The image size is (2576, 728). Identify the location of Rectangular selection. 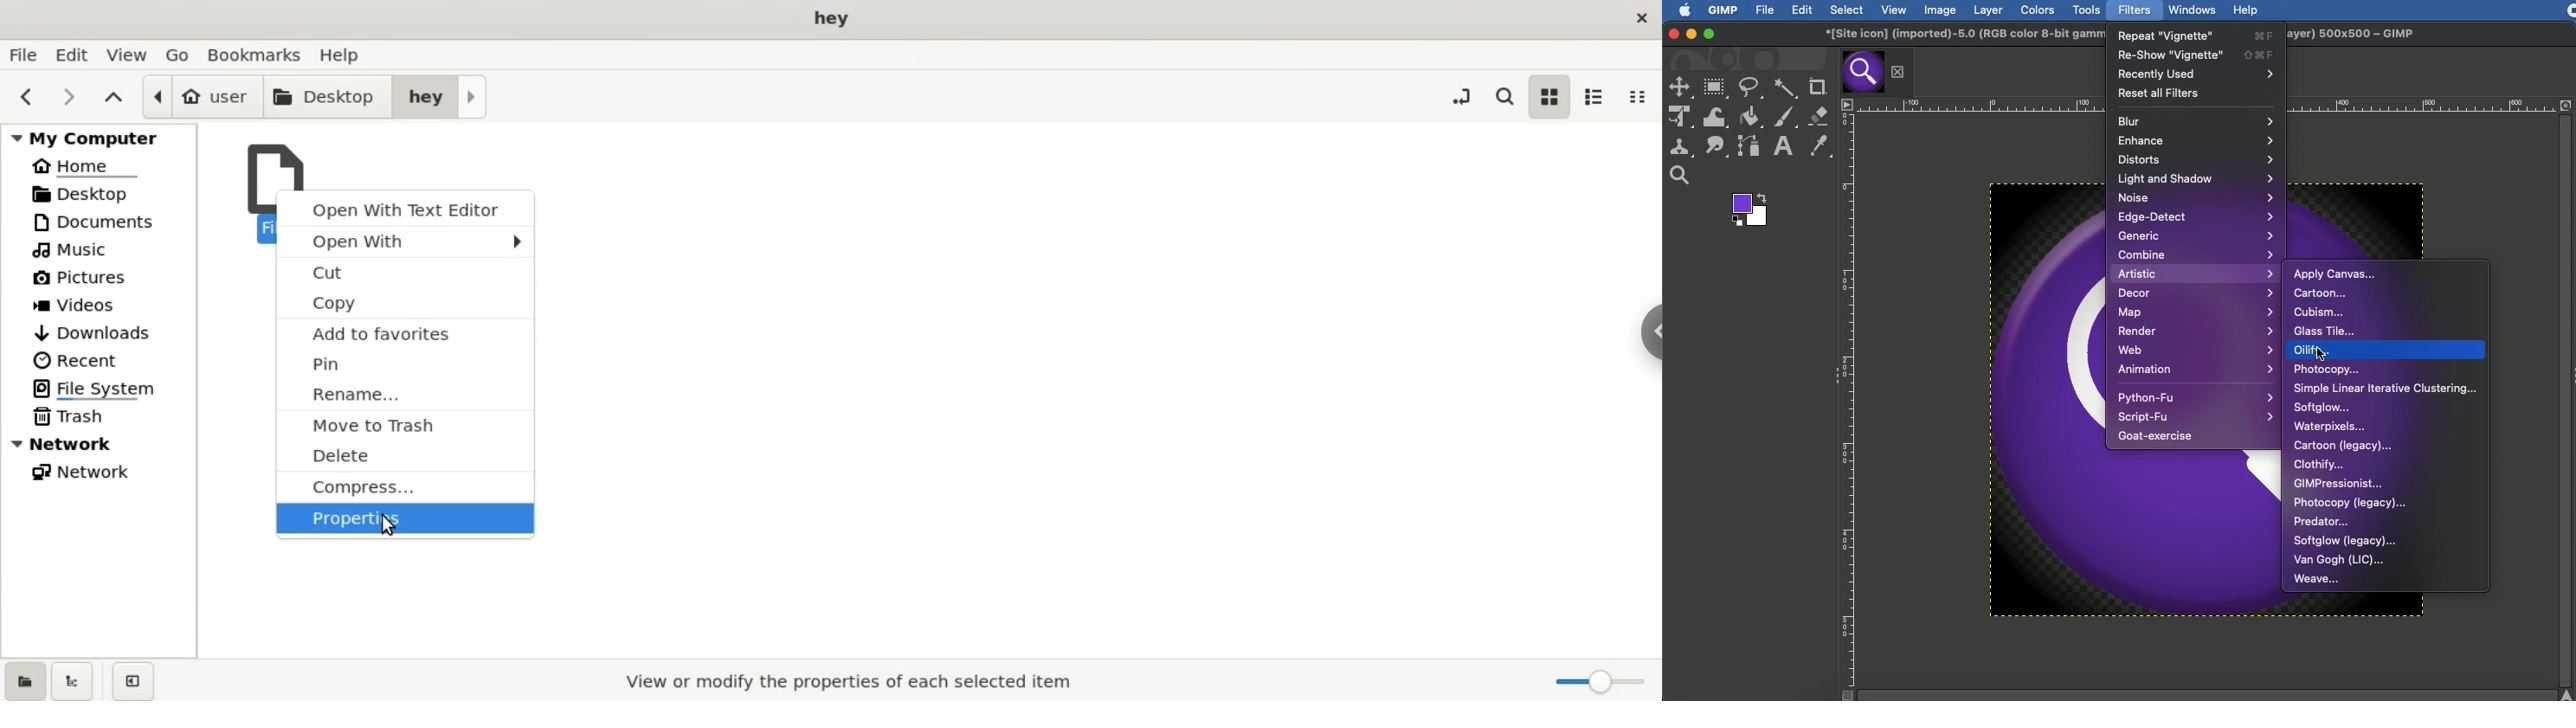
(1716, 88).